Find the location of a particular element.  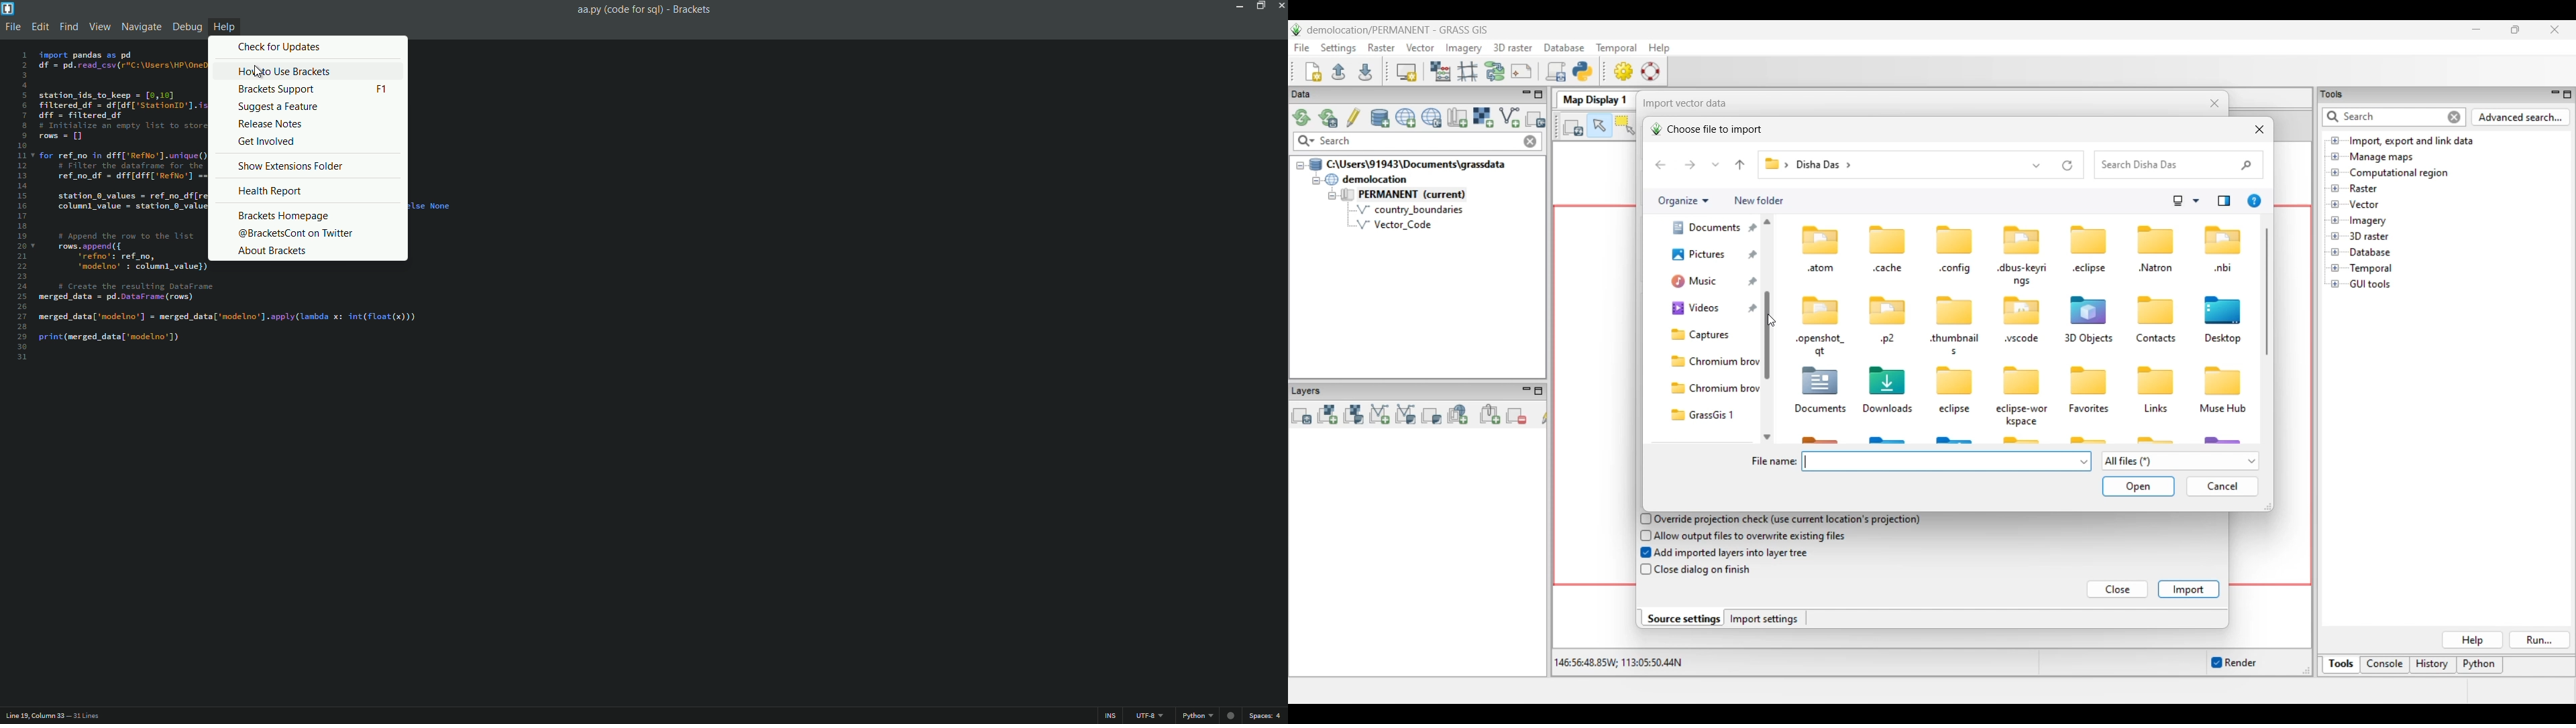

view menu is located at coordinates (97, 28).